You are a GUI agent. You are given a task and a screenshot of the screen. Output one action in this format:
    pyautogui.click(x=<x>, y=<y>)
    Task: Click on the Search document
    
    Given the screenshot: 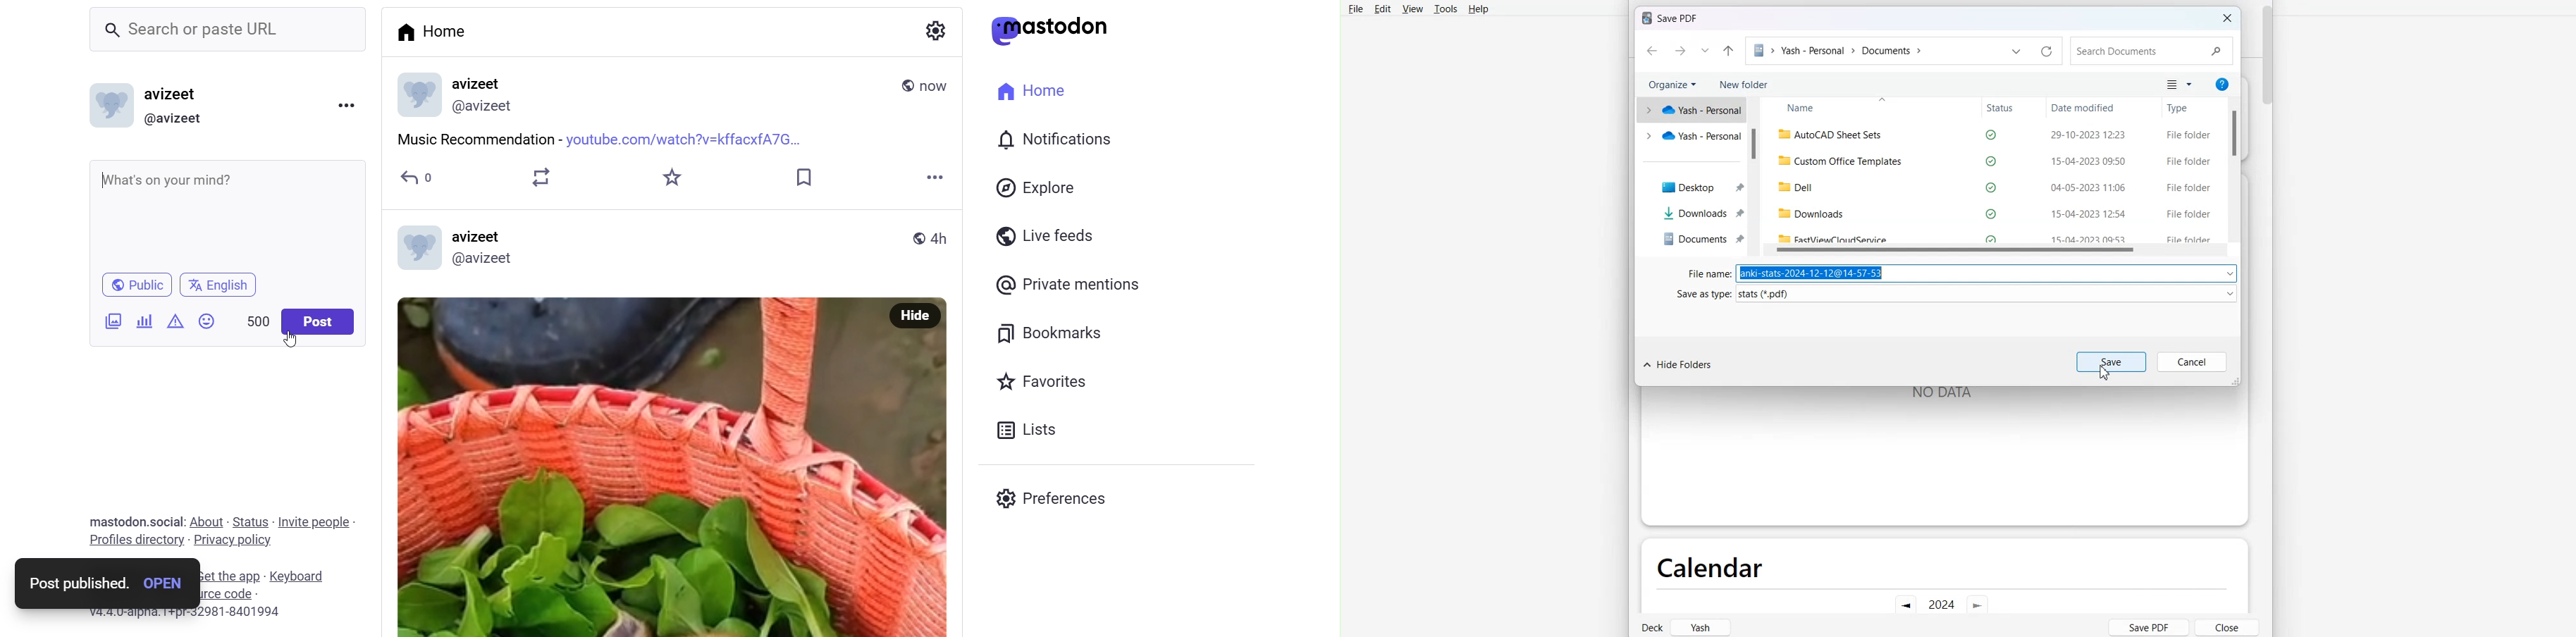 What is the action you would take?
    pyautogui.click(x=2154, y=51)
    